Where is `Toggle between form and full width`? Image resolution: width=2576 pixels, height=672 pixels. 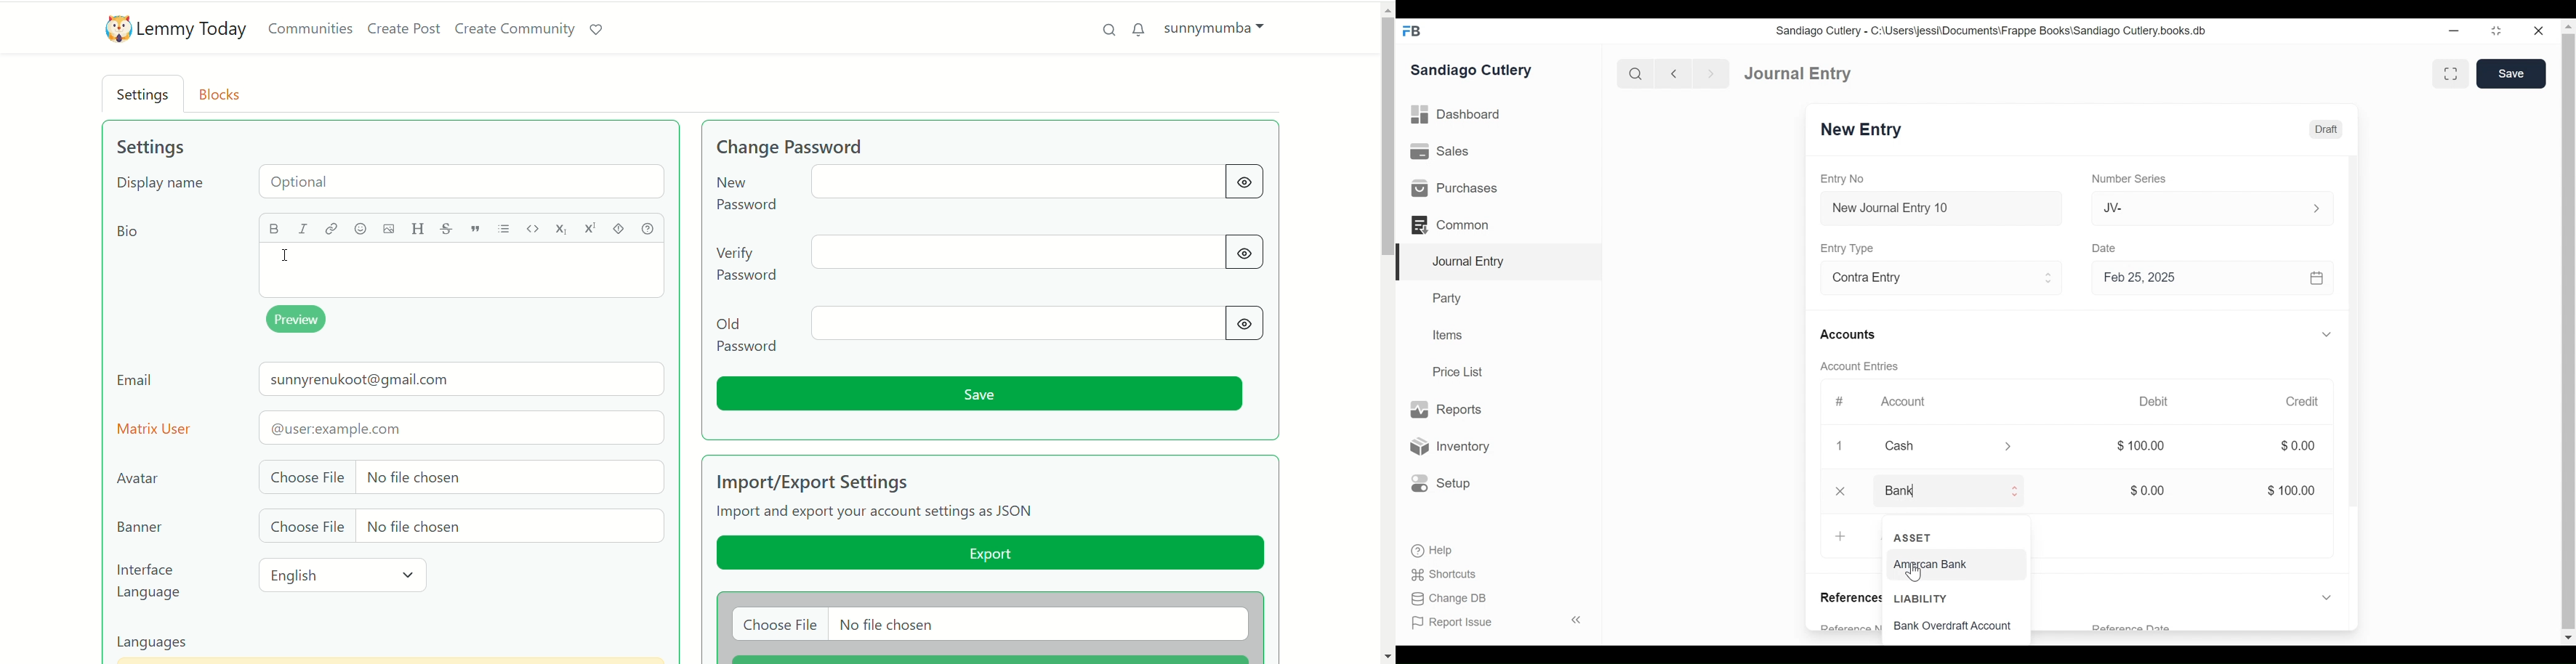 Toggle between form and full width is located at coordinates (2451, 71).